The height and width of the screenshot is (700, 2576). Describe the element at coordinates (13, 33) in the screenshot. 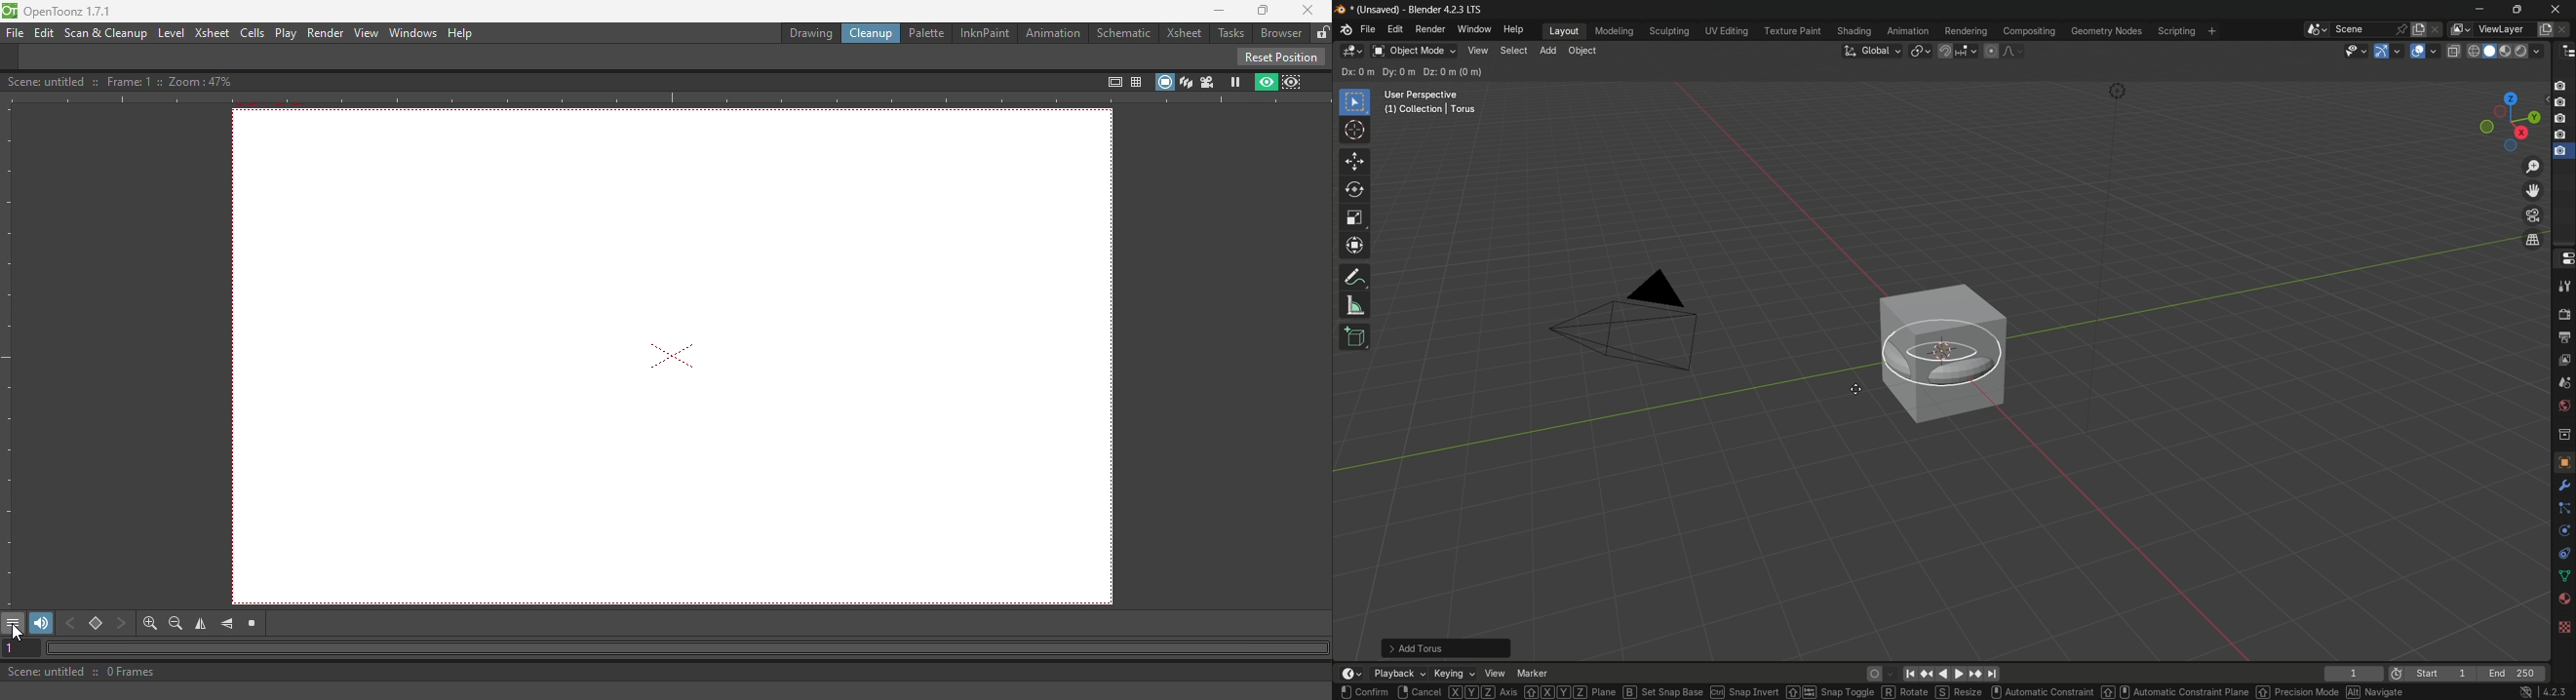

I see `File` at that location.